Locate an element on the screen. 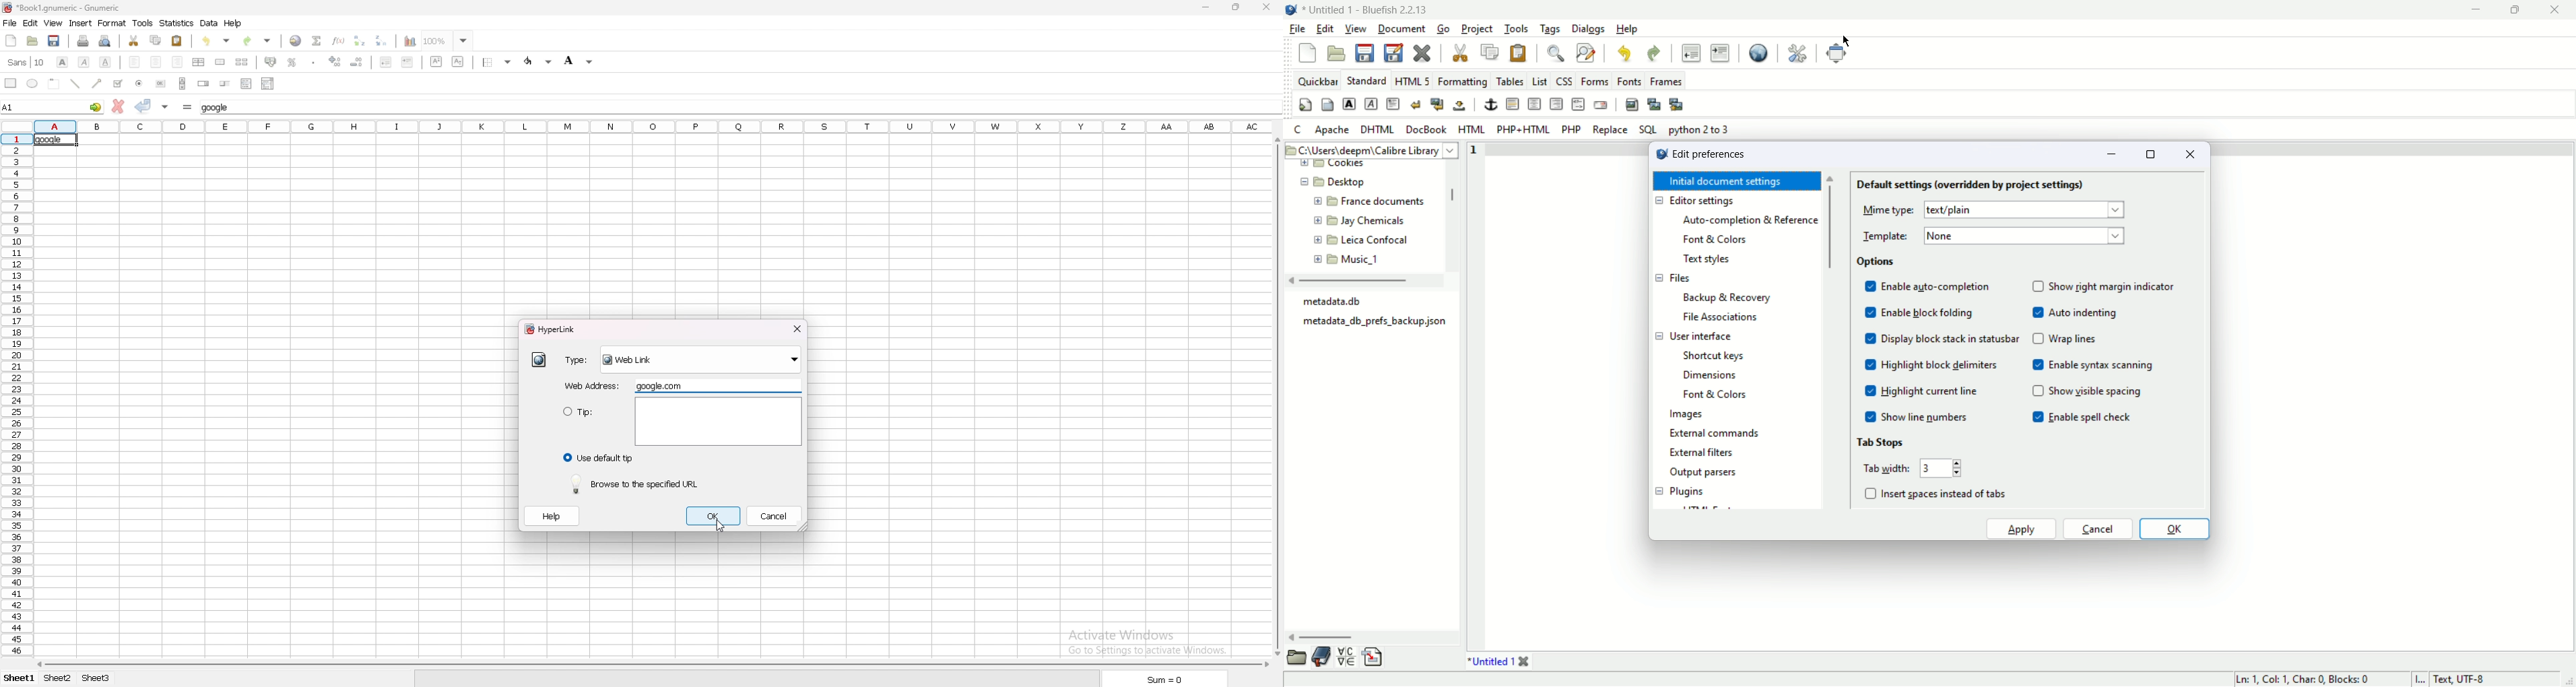  radio button is located at coordinates (142, 84).